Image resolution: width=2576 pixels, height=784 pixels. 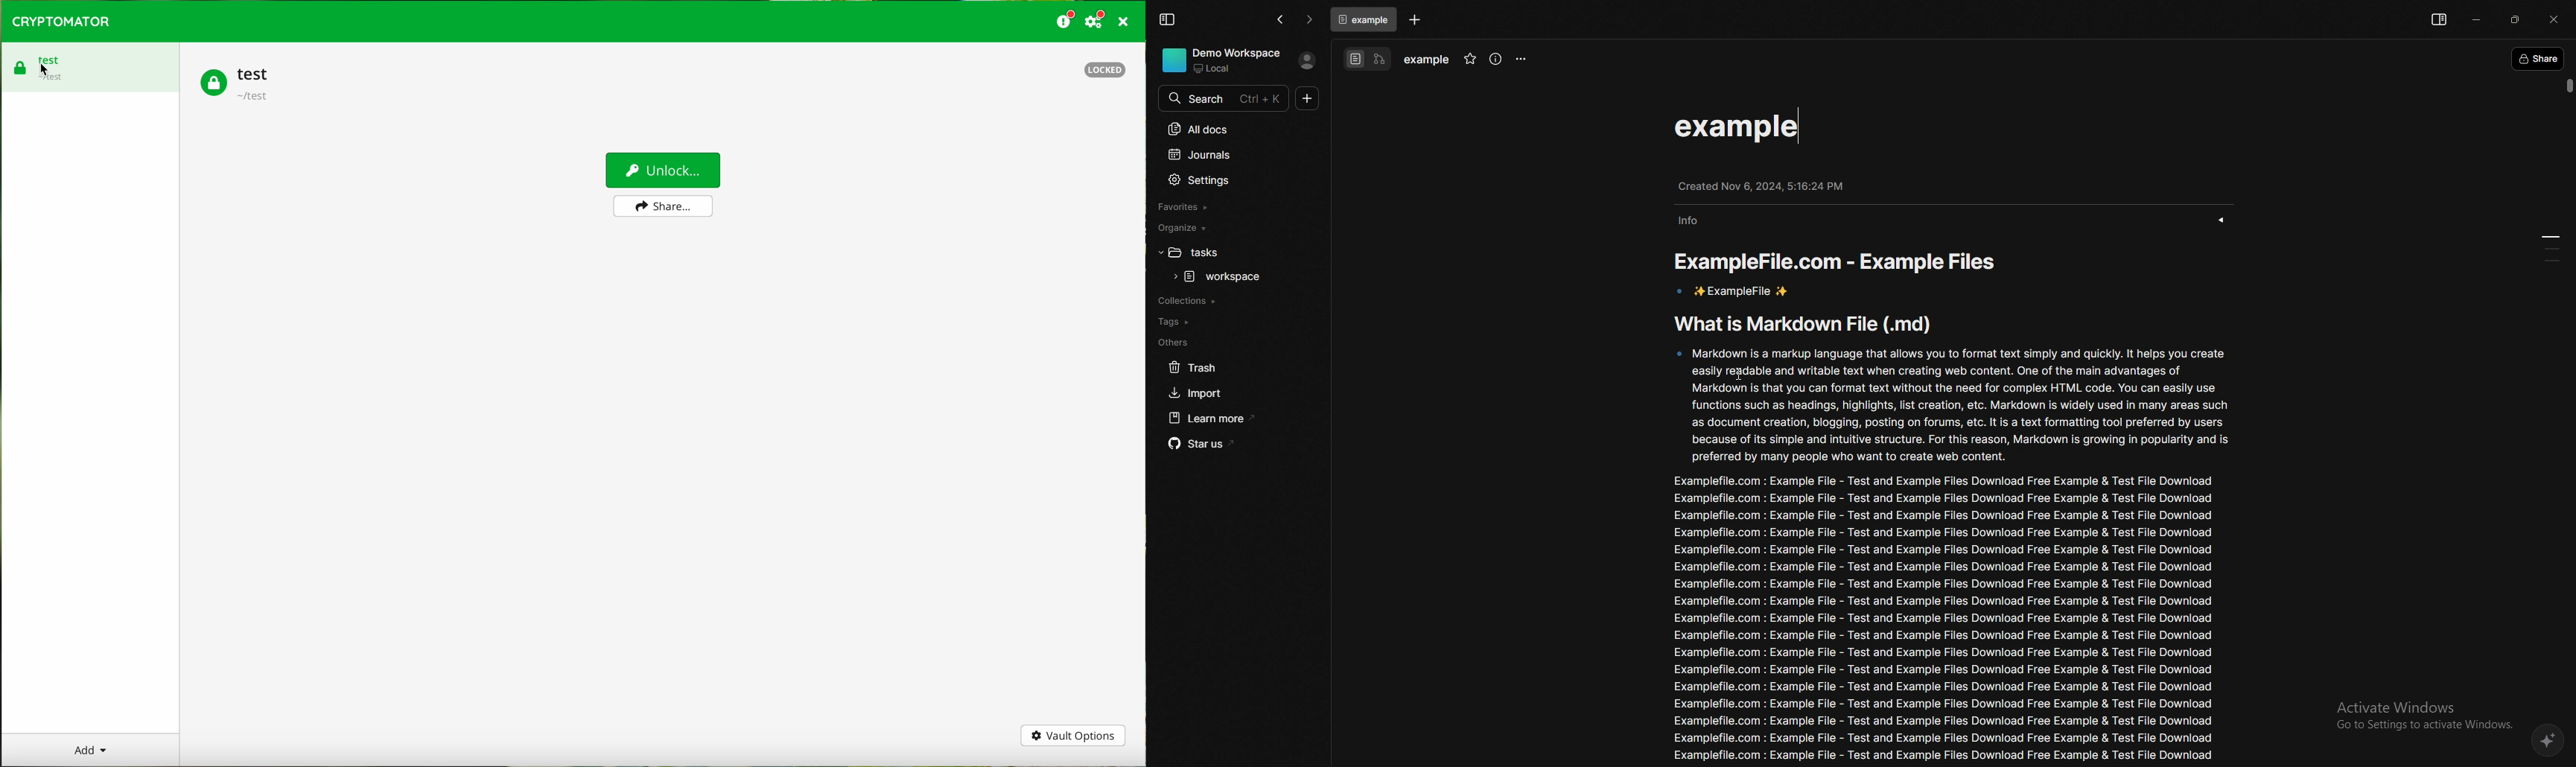 I want to click on close, so click(x=2554, y=20).